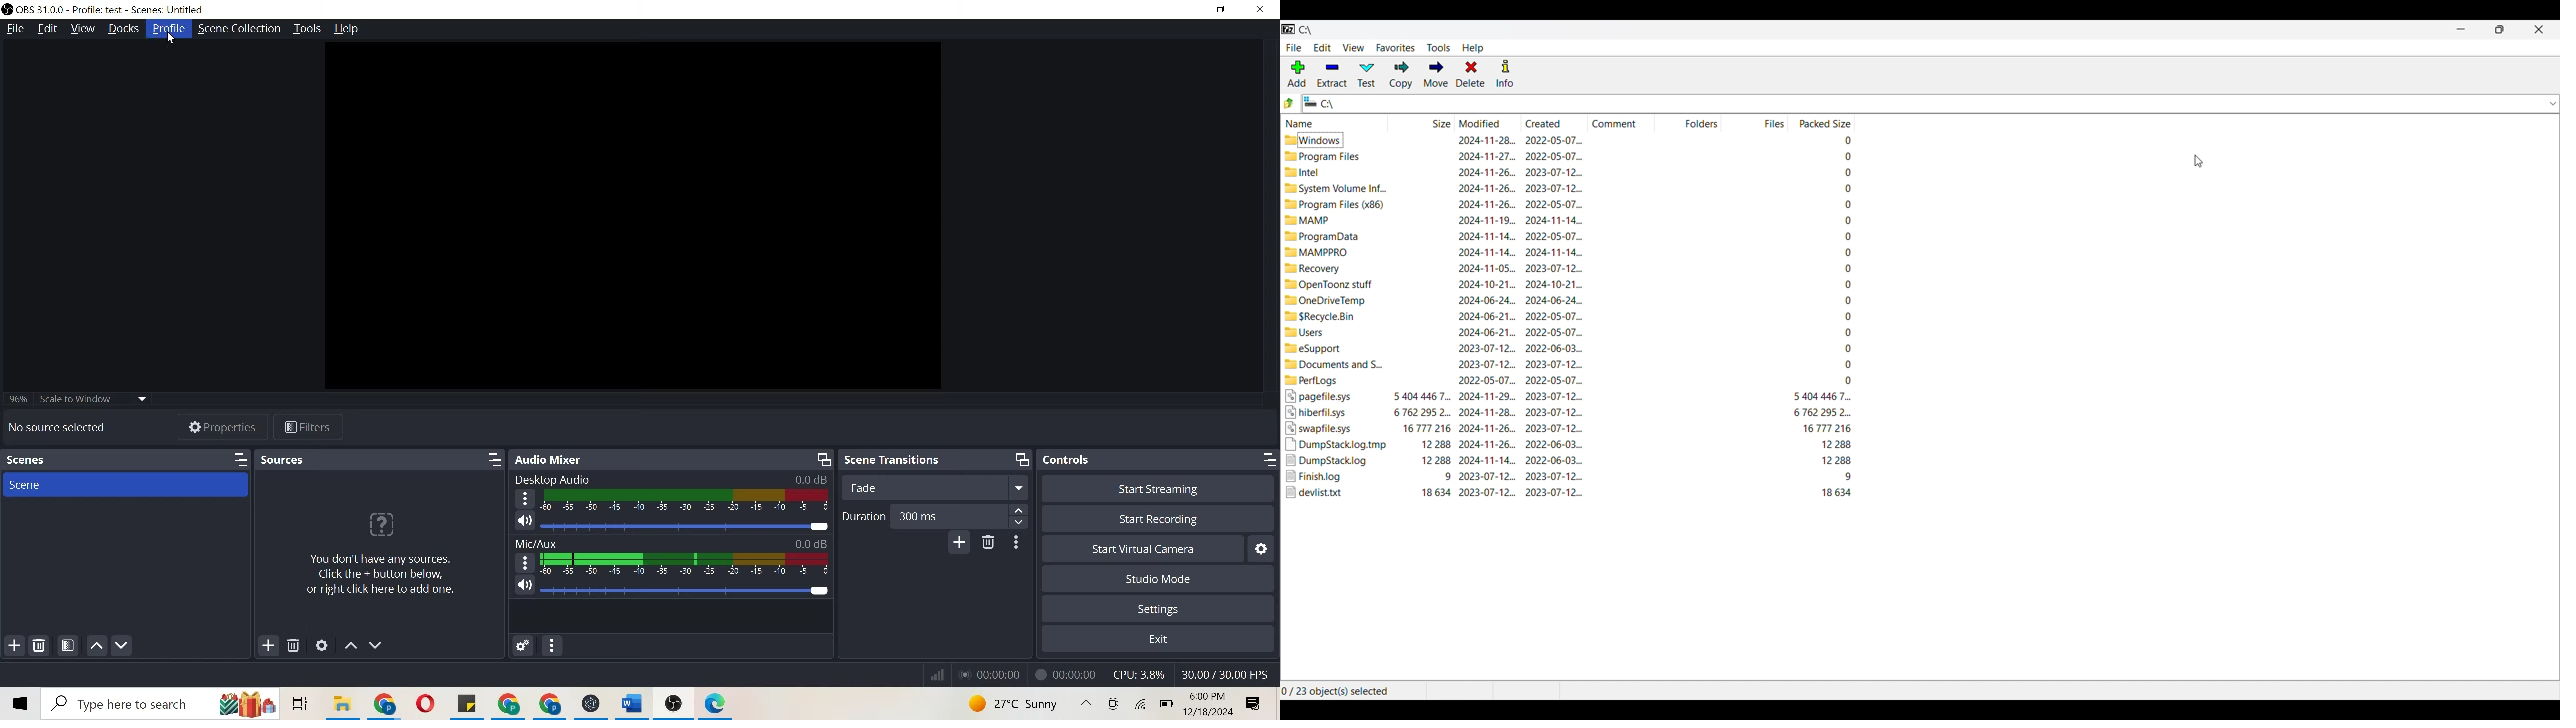 This screenshot has width=2576, height=728. What do you see at coordinates (1156, 523) in the screenshot?
I see `Start recording` at bounding box center [1156, 523].